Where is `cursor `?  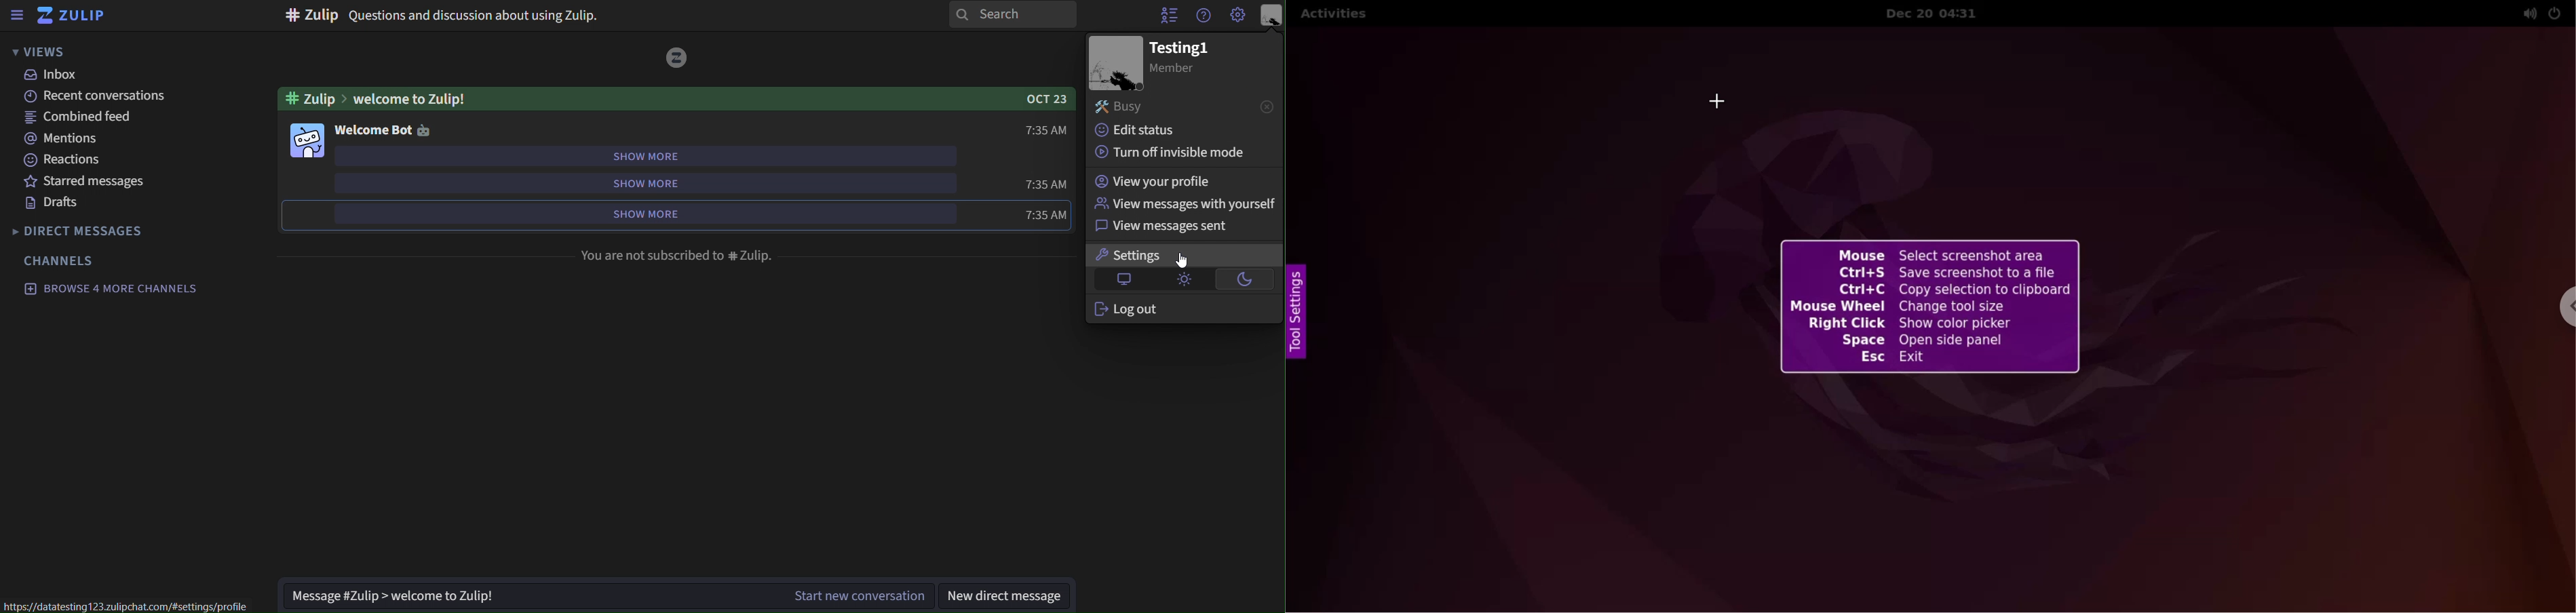
cursor  is located at coordinates (1716, 99).